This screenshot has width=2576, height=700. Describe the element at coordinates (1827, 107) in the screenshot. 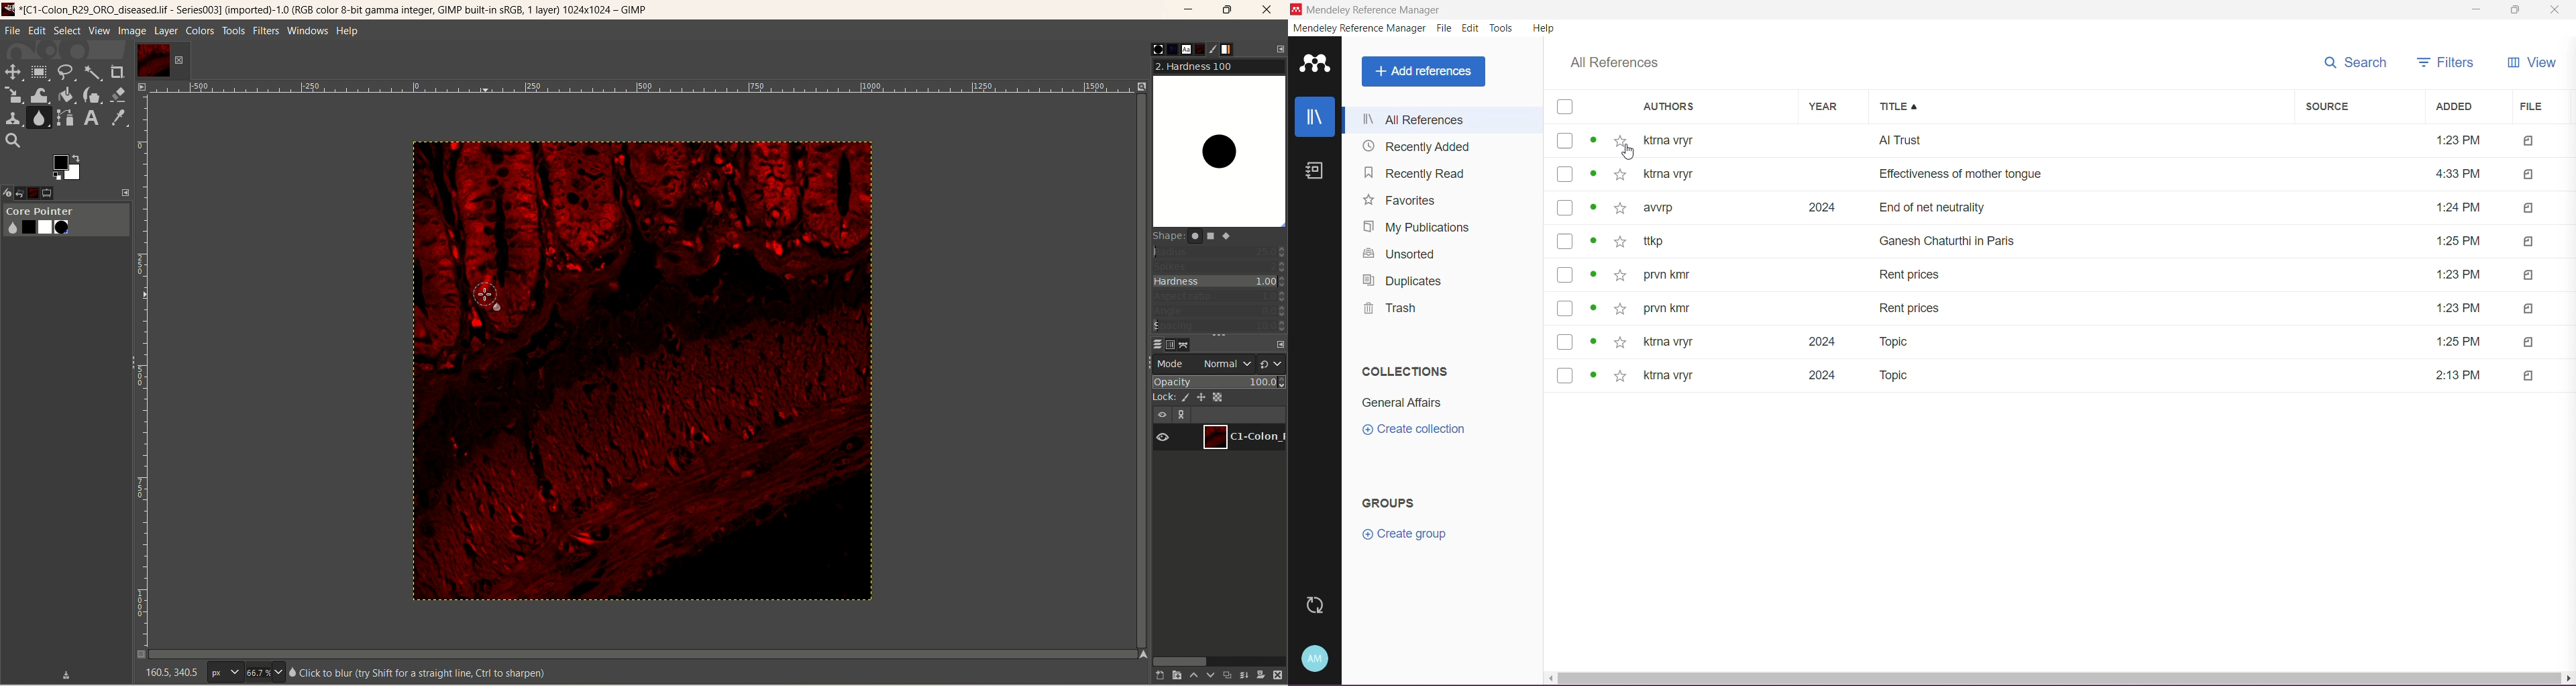

I see `Year` at that location.